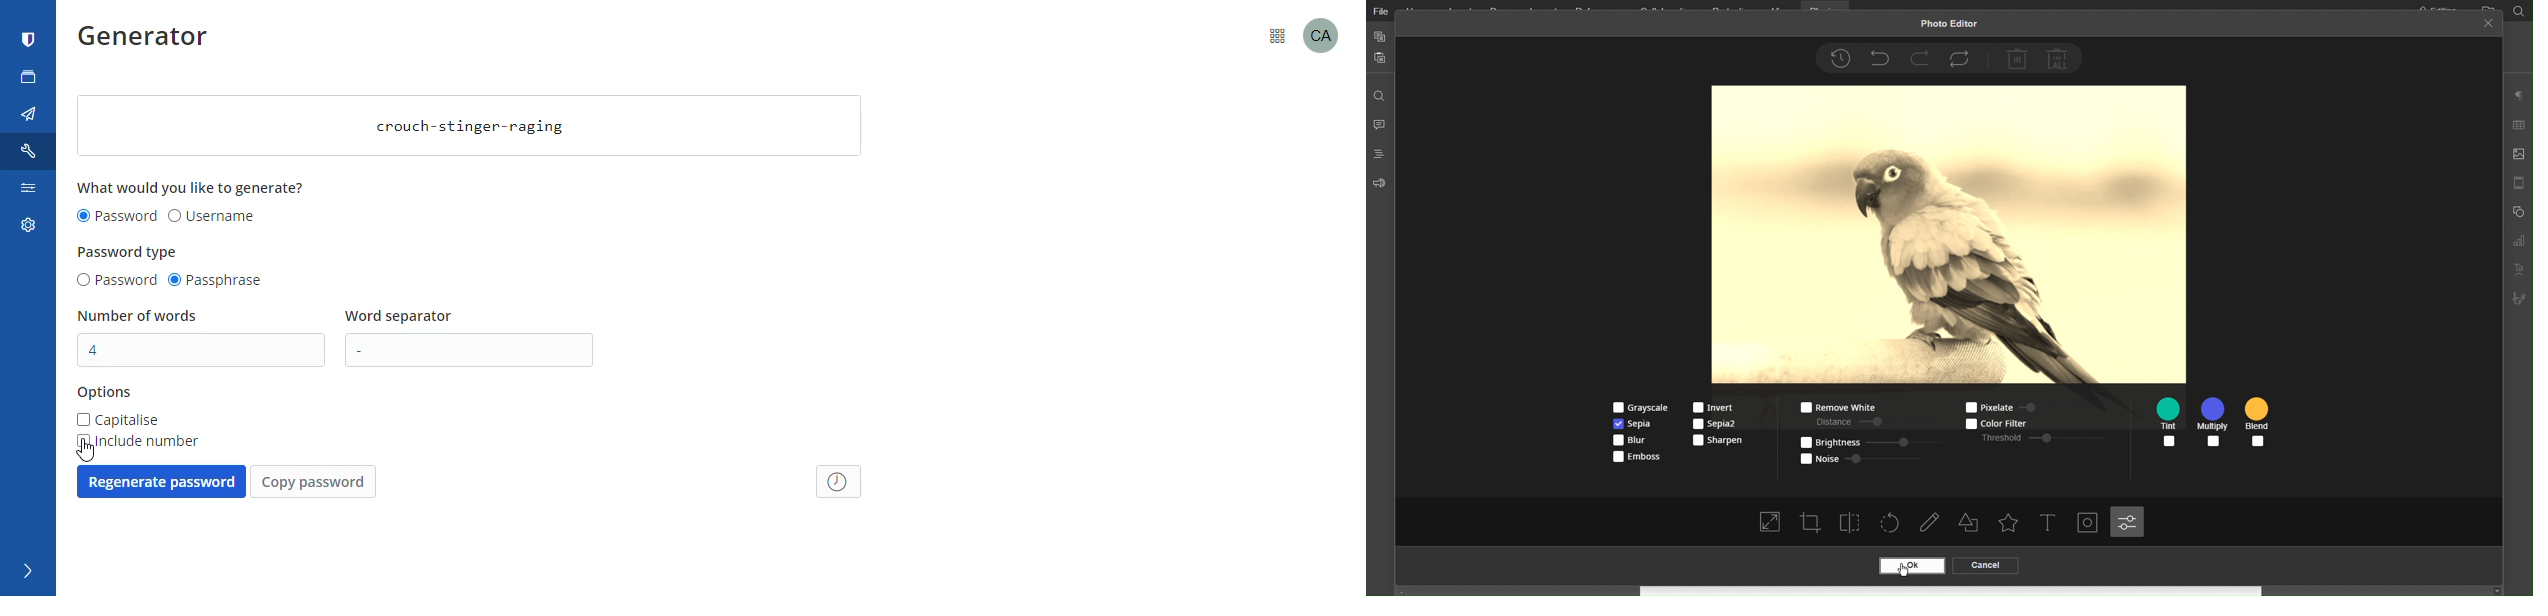 The height and width of the screenshot is (616, 2548). What do you see at coordinates (1836, 408) in the screenshot?
I see `Remove white` at bounding box center [1836, 408].